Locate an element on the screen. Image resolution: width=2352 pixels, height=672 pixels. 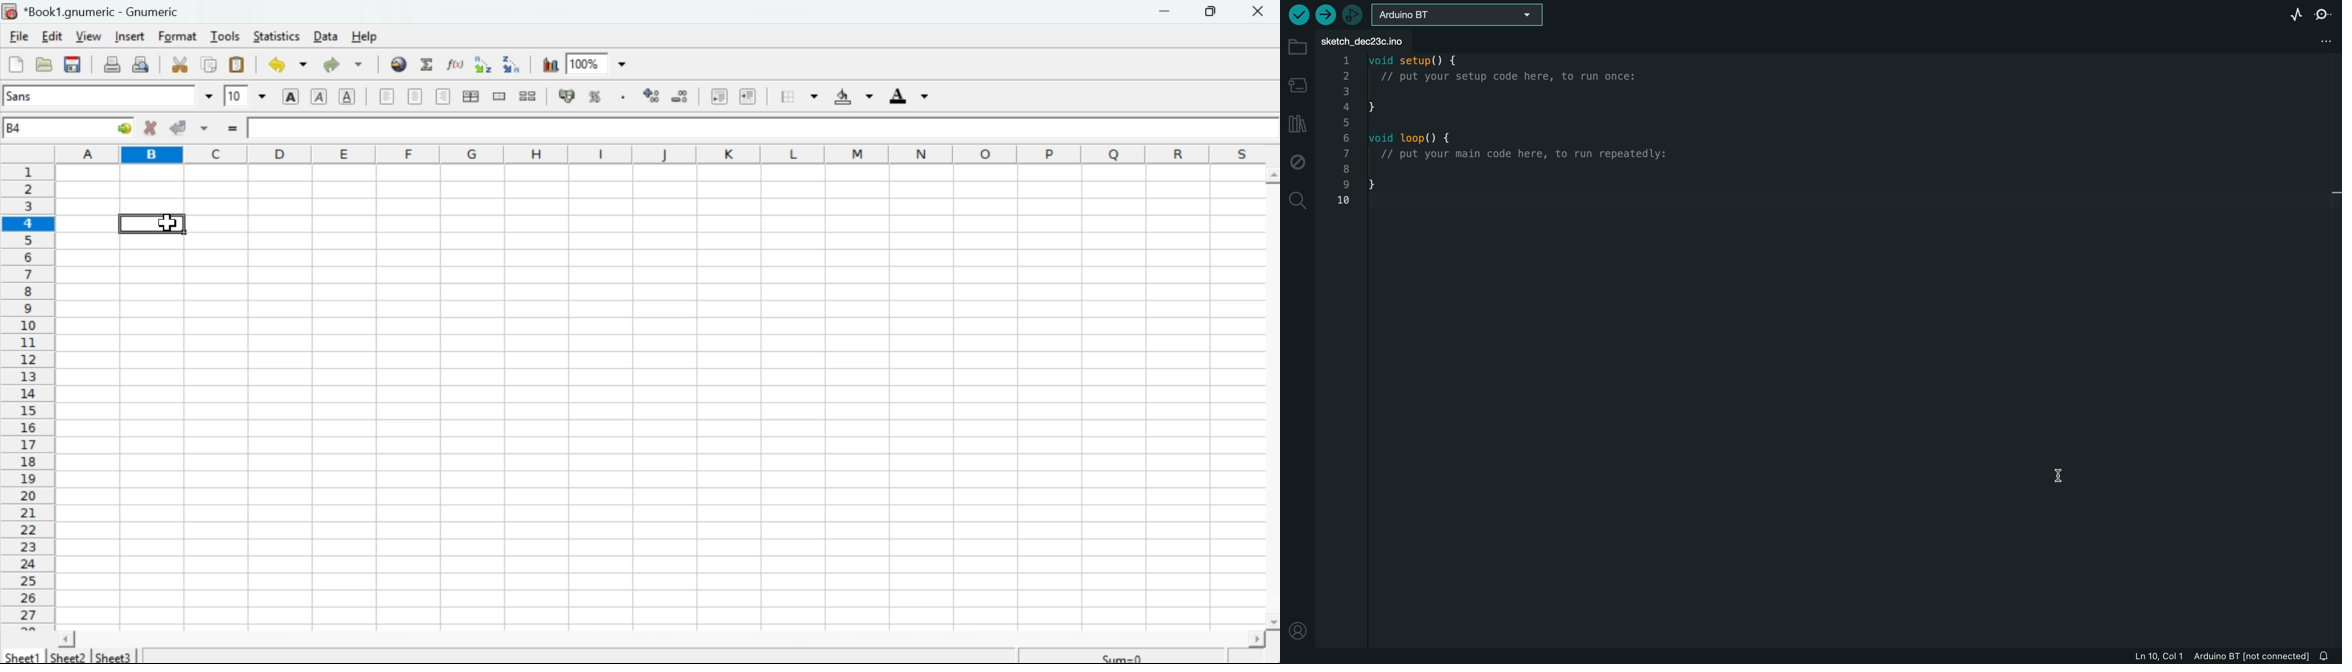
Center horizontally is located at coordinates (416, 97).